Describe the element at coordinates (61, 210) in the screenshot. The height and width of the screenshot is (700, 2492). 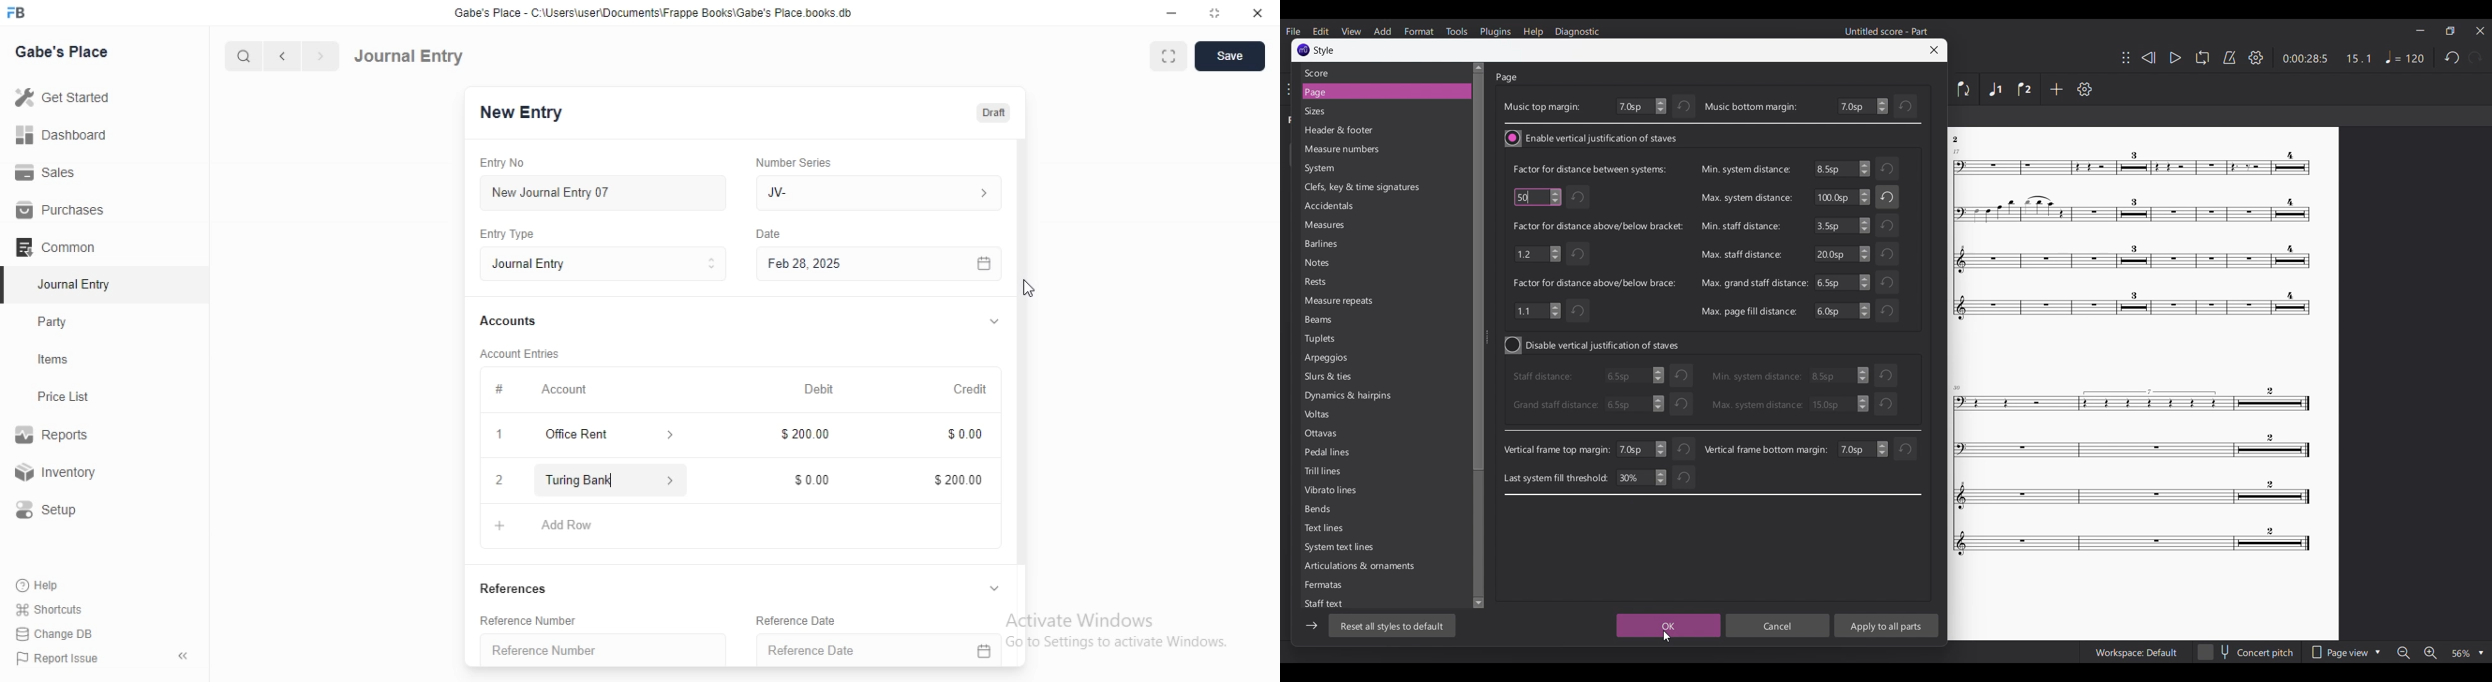
I see `Purchases` at that location.